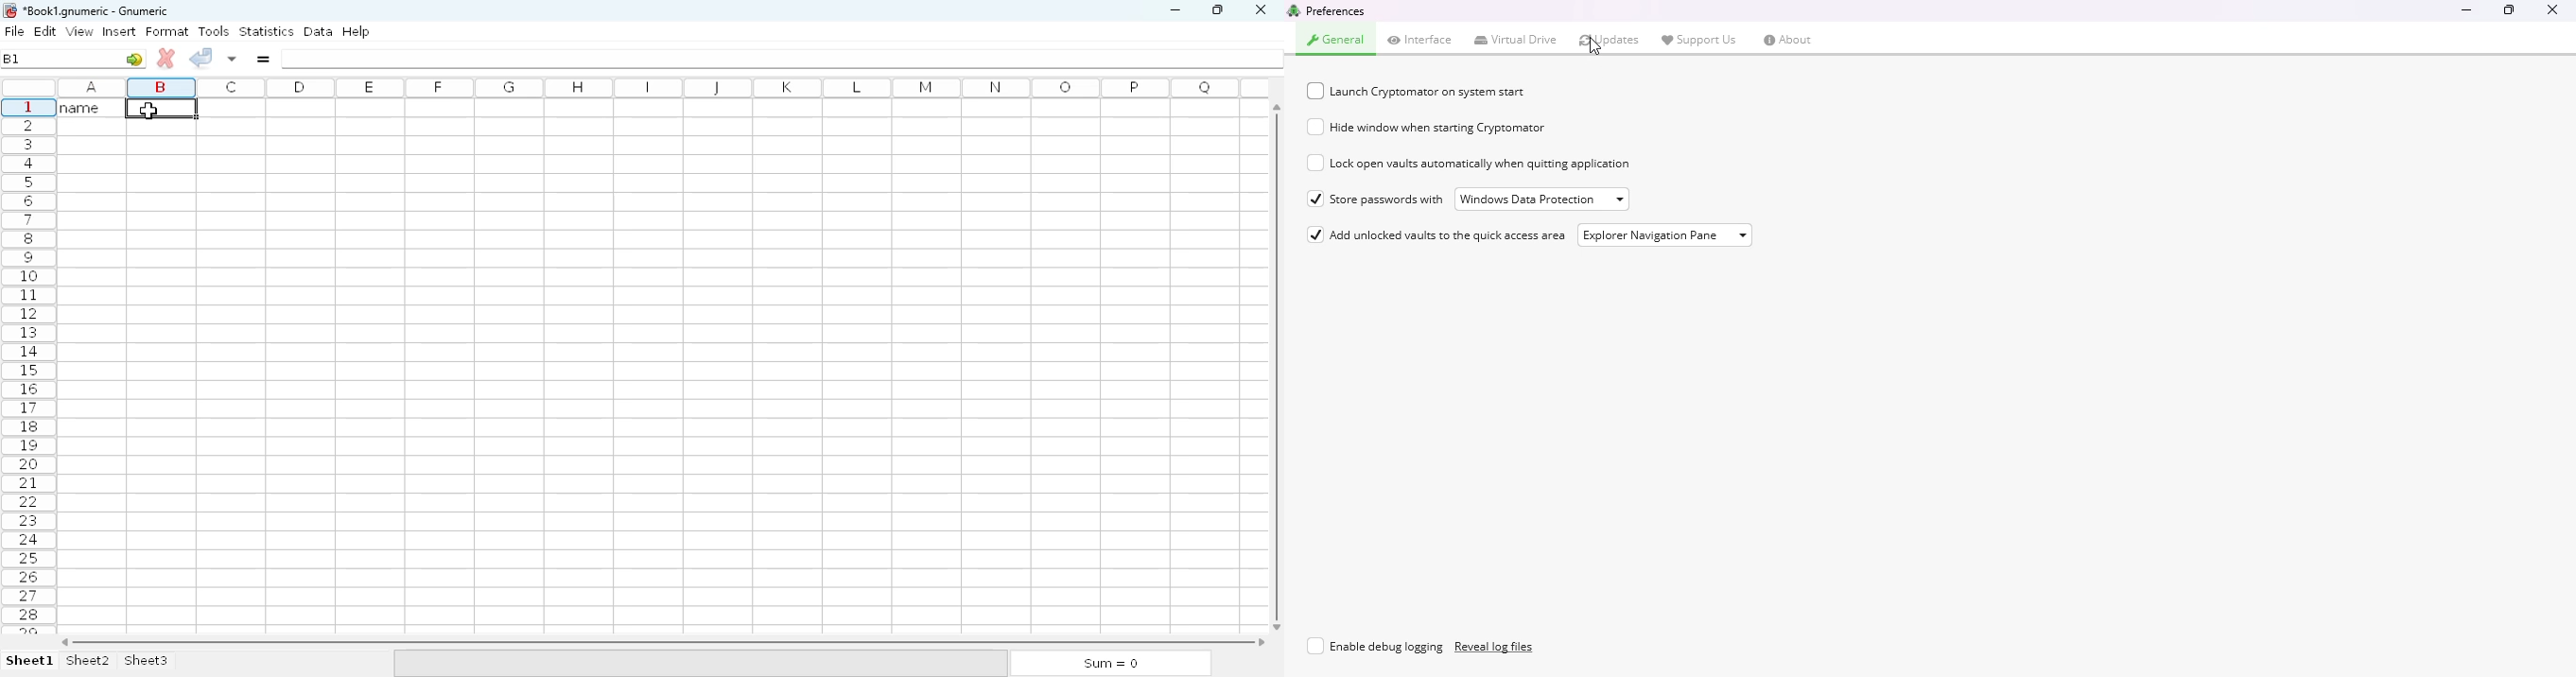  I want to click on cursor, so click(1594, 49).